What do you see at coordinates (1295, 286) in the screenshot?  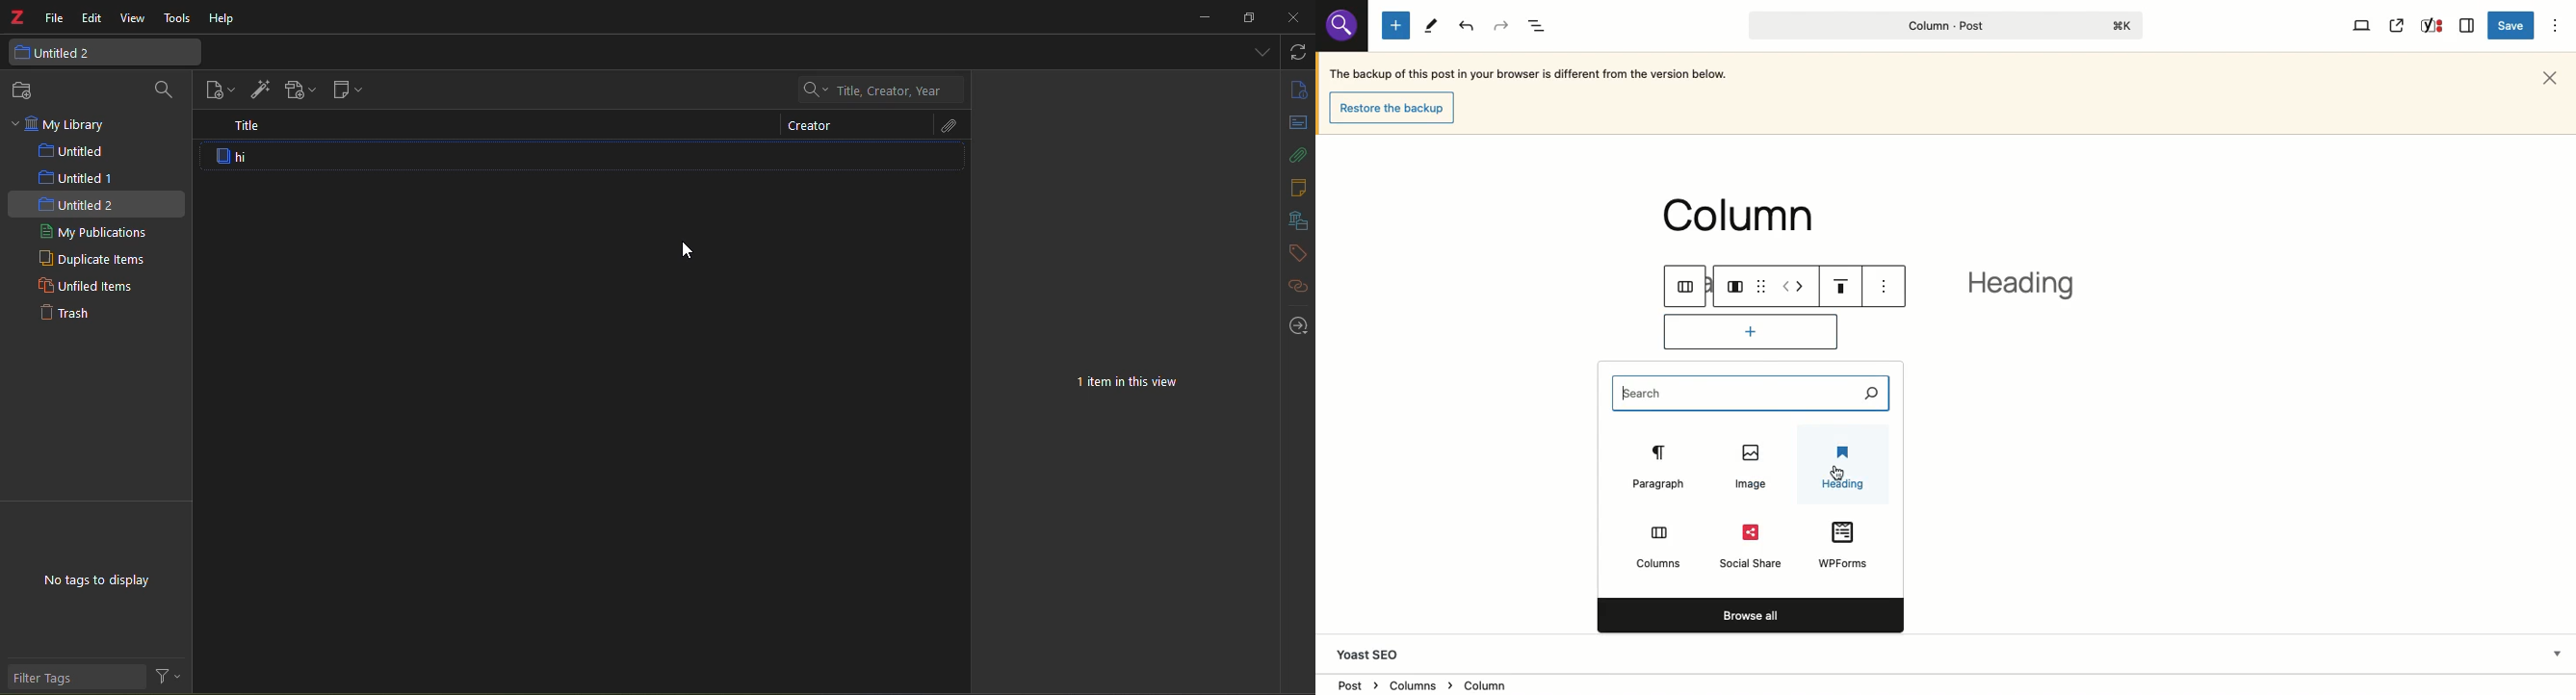 I see `related` at bounding box center [1295, 286].